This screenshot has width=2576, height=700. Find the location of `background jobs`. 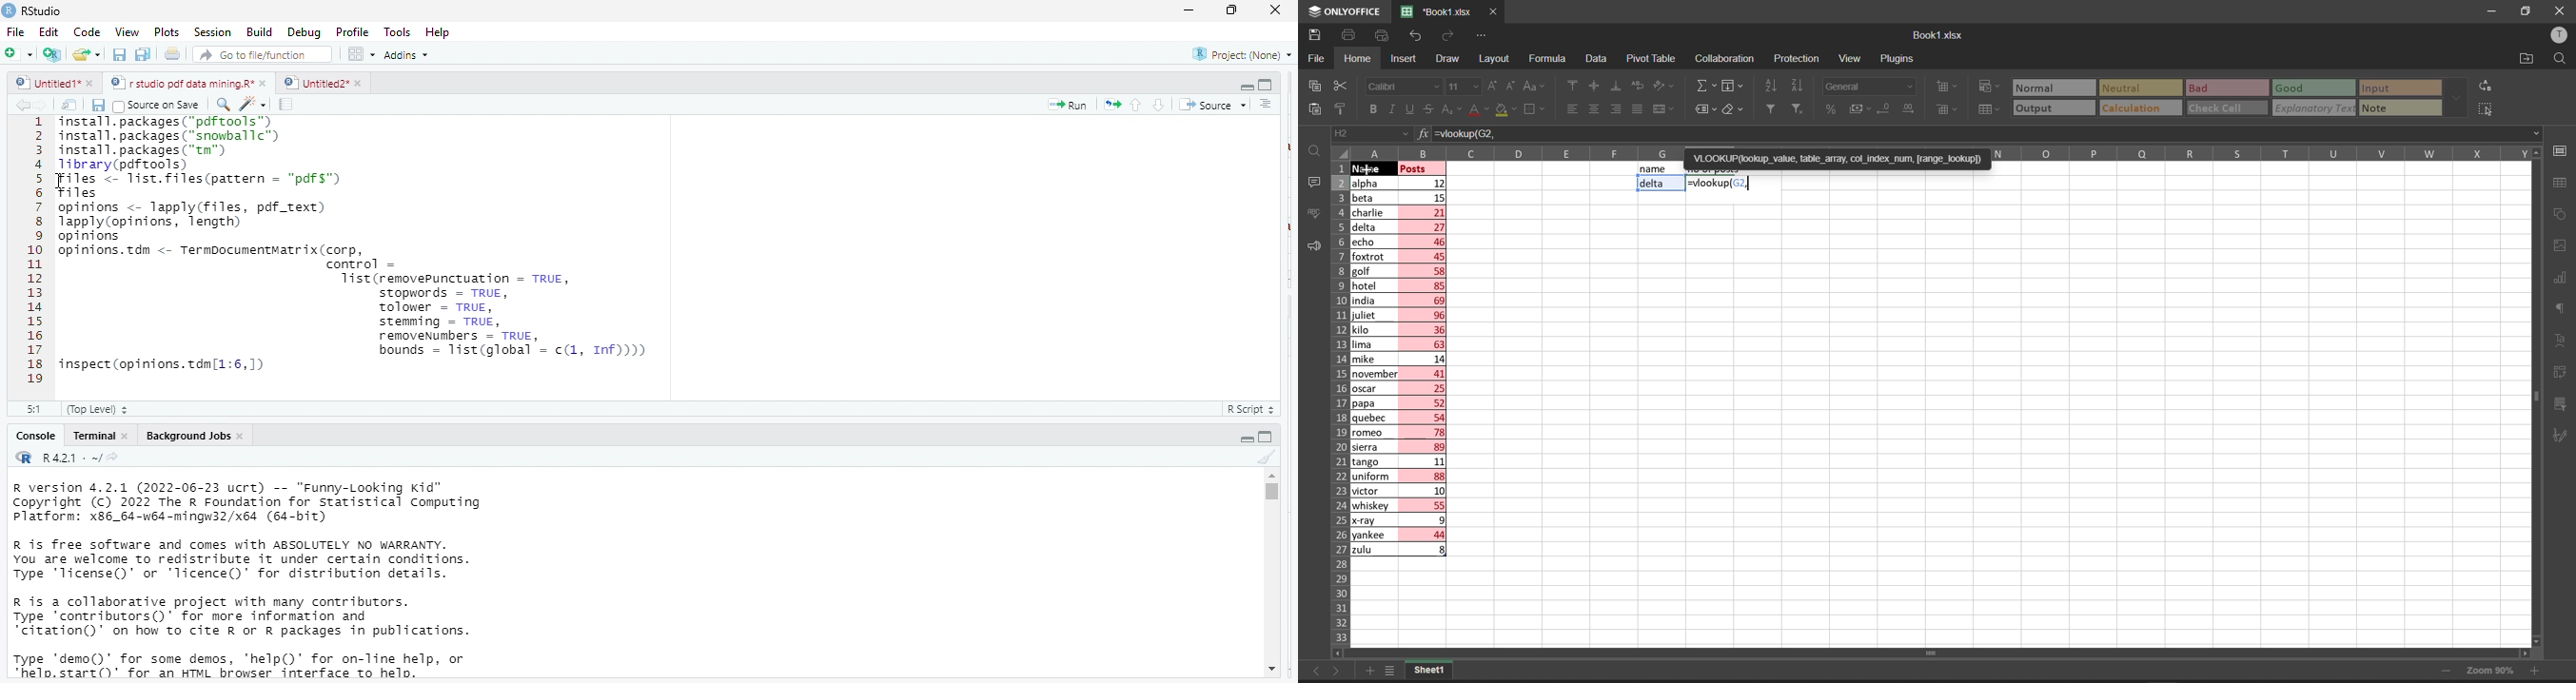

background jobs is located at coordinates (184, 436).